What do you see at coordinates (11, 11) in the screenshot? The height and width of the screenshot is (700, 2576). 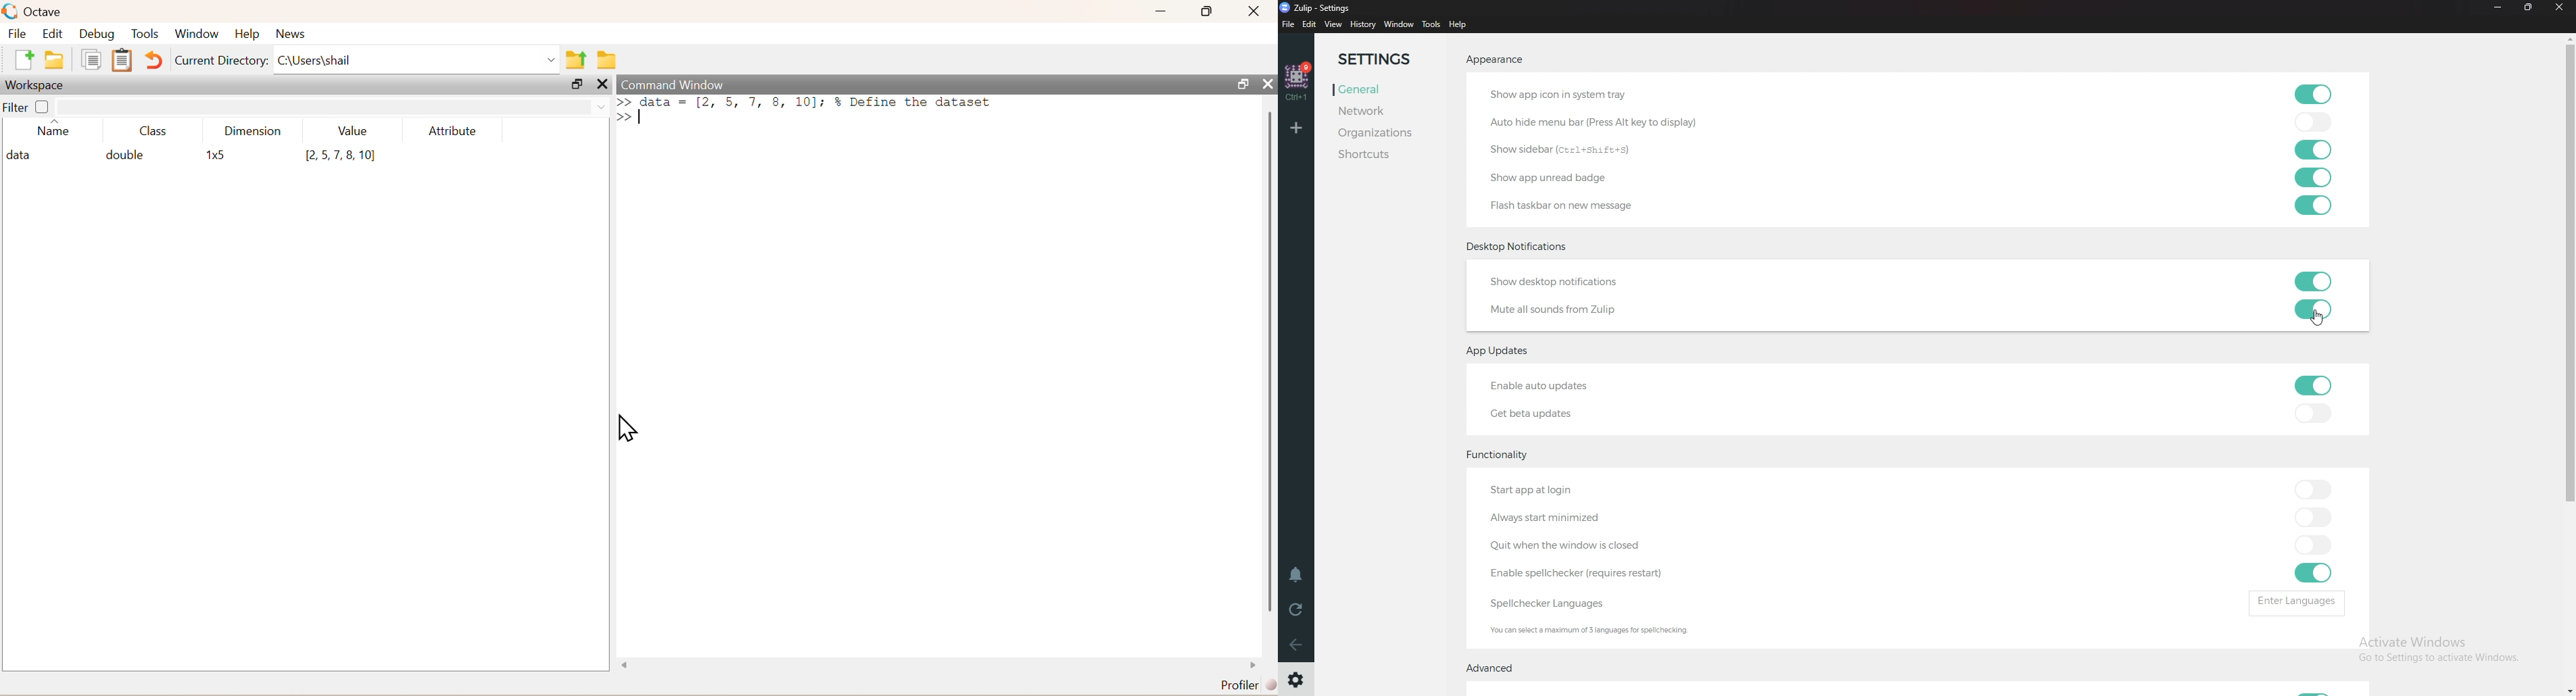 I see `logo` at bounding box center [11, 11].